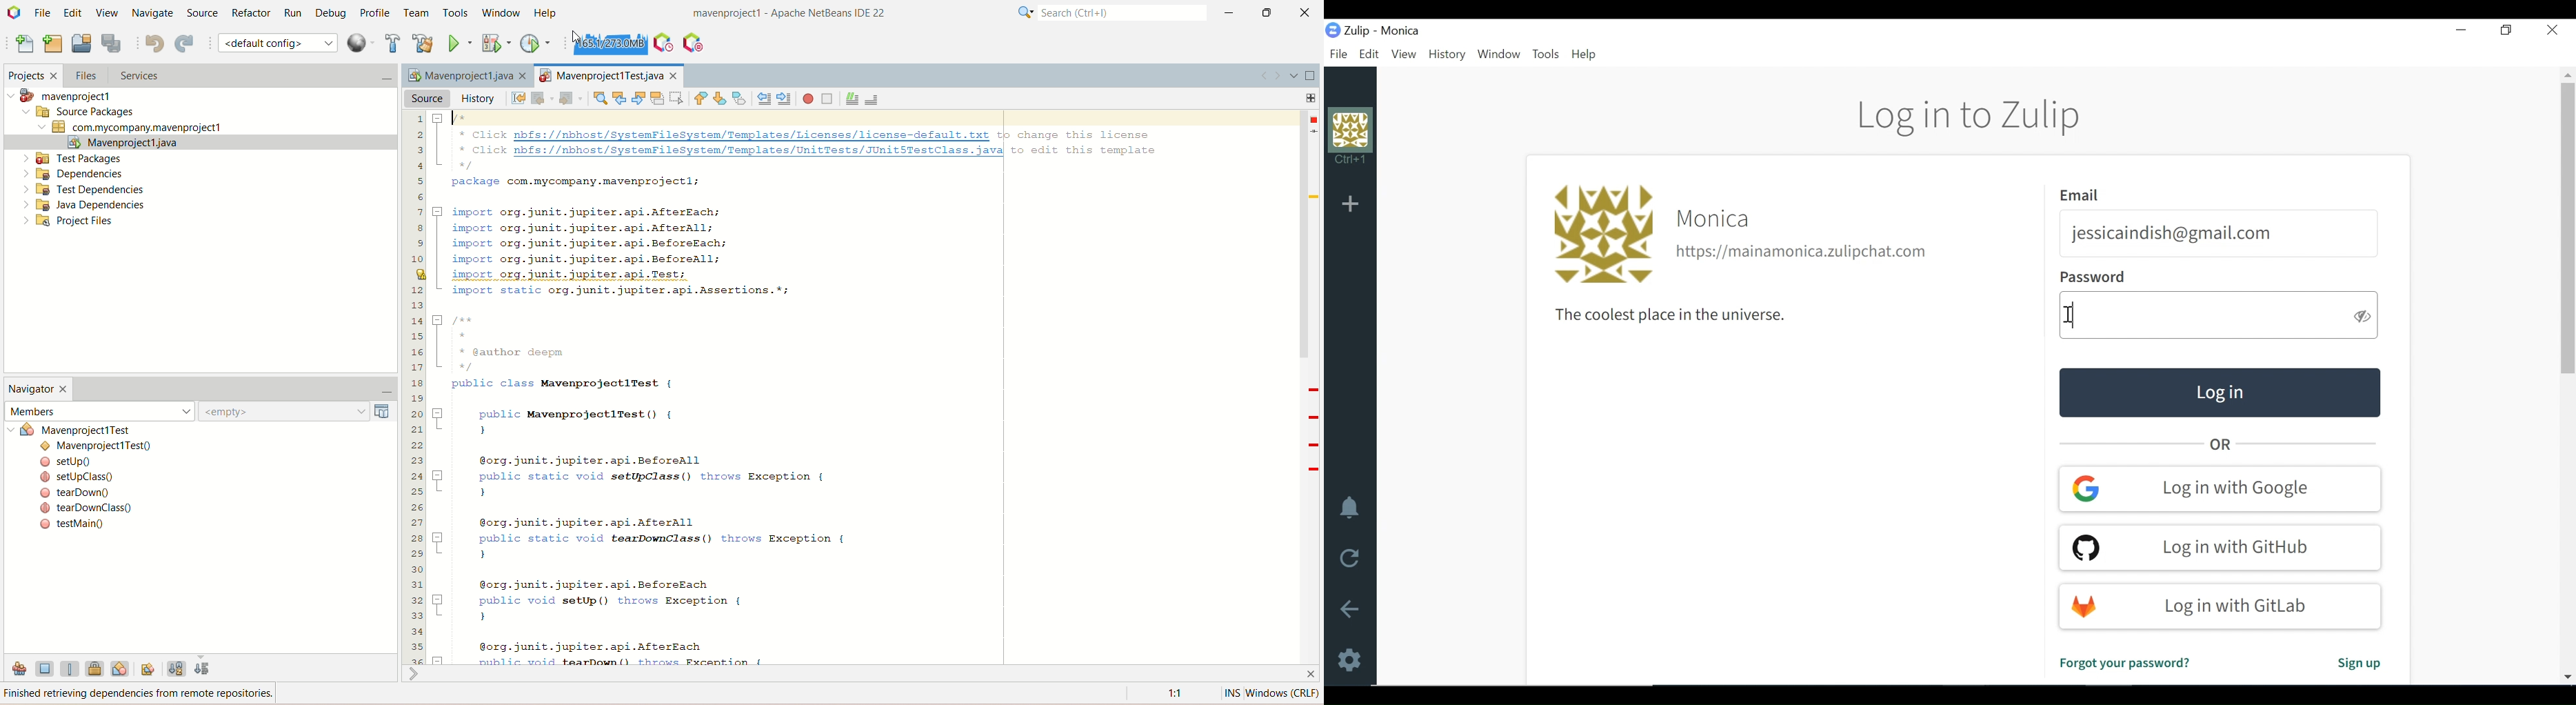 Image resolution: width=2576 pixels, height=728 pixels. Describe the element at coordinates (1349, 204) in the screenshot. I see `Add Organisation` at that location.